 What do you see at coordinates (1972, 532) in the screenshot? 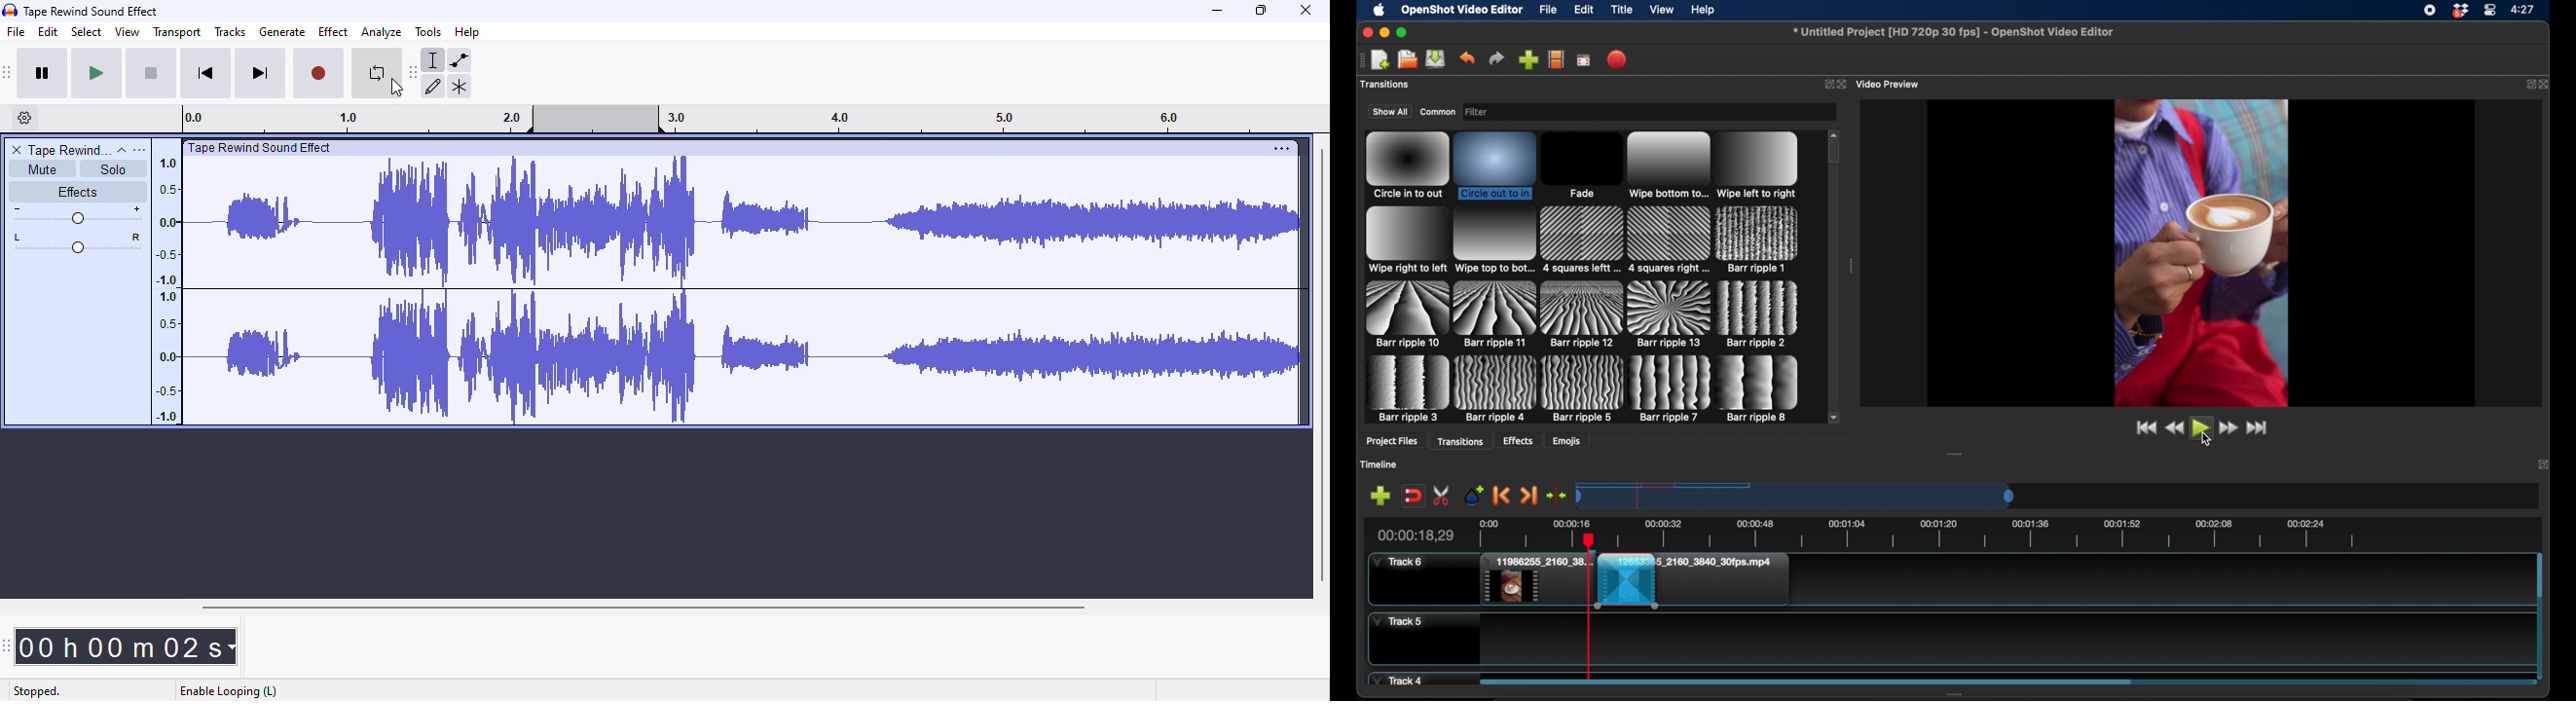
I see `timeline` at bounding box center [1972, 532].